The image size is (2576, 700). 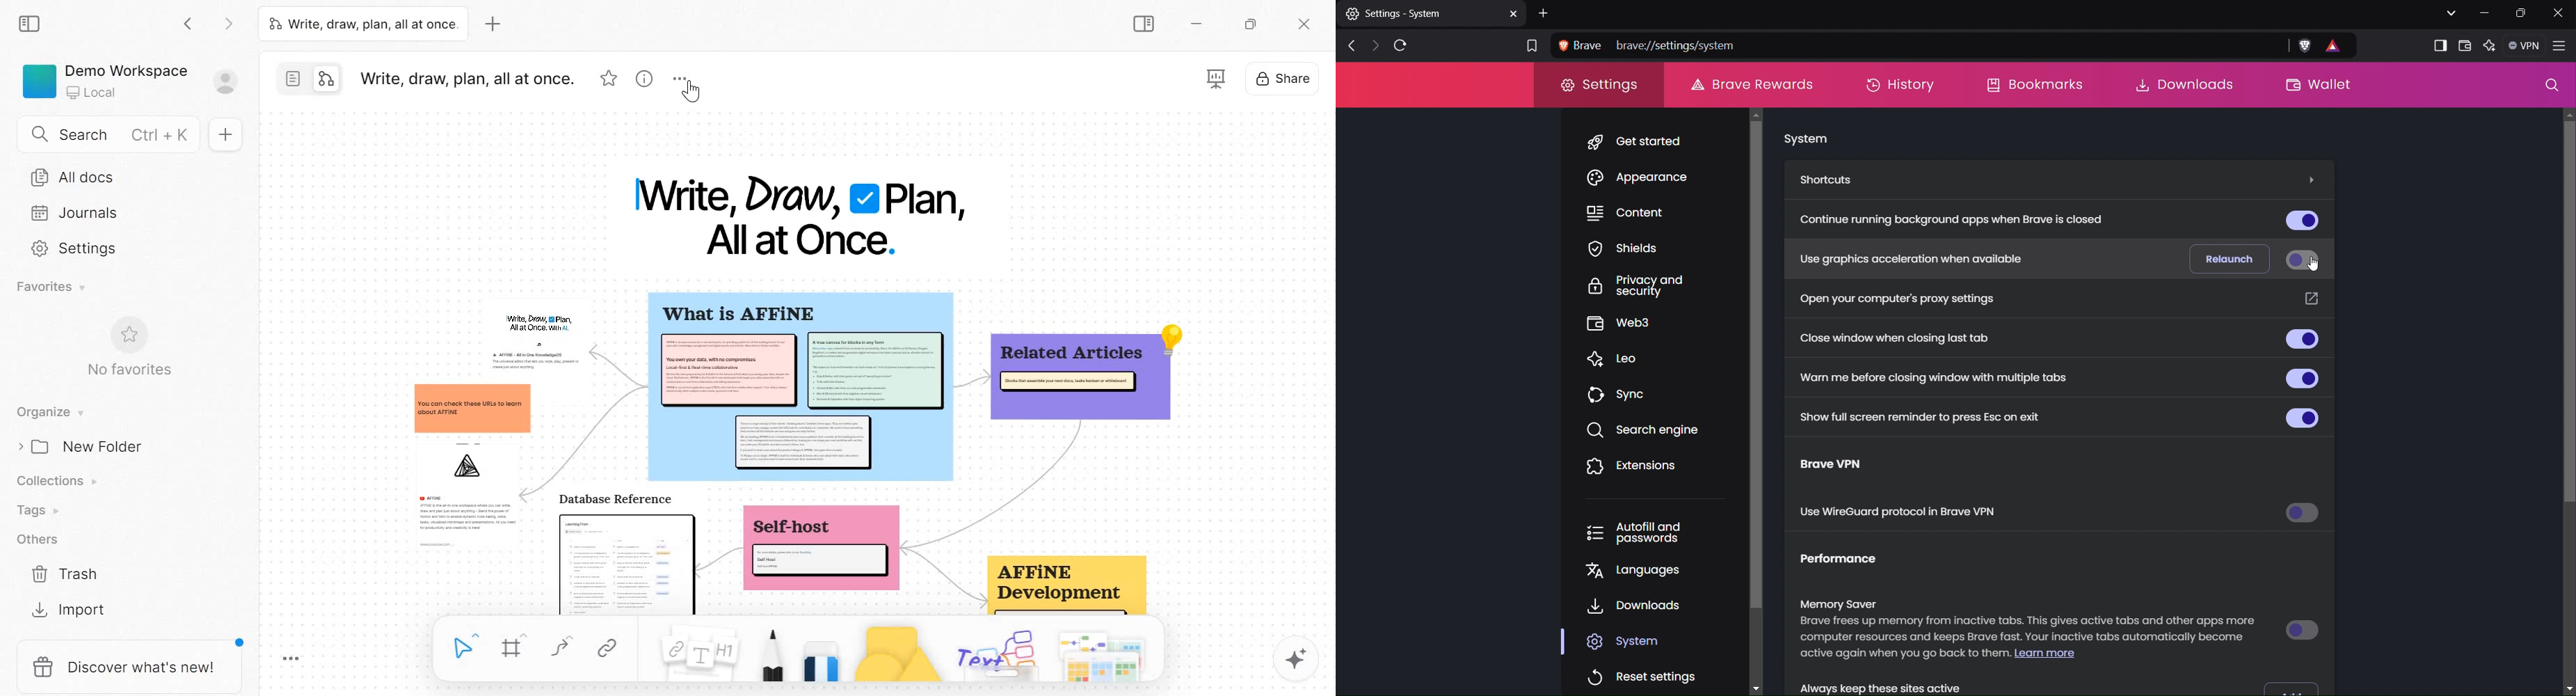 I want to click on Application Menu, so click(x=2561, y=47).